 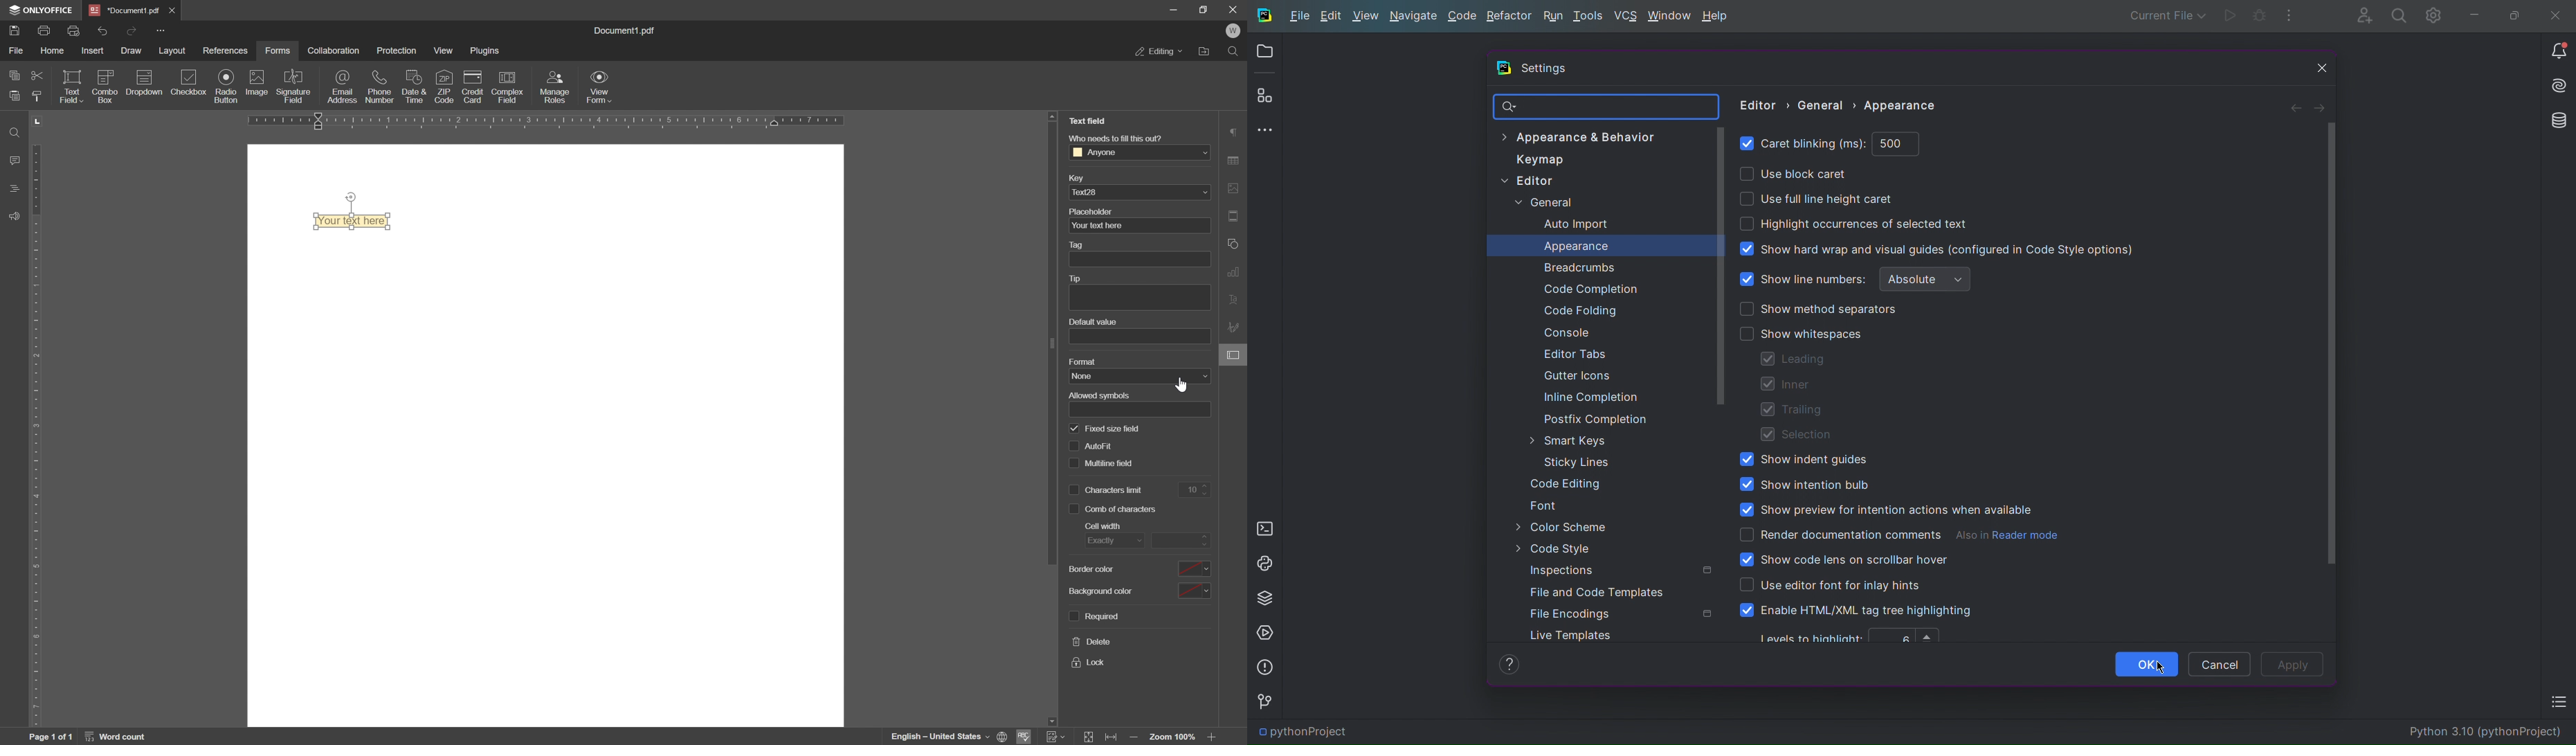 What do you see at coordinates (1577, 246) in the screenshot?
I see `Appearance` at bounding box center [1577, 246].